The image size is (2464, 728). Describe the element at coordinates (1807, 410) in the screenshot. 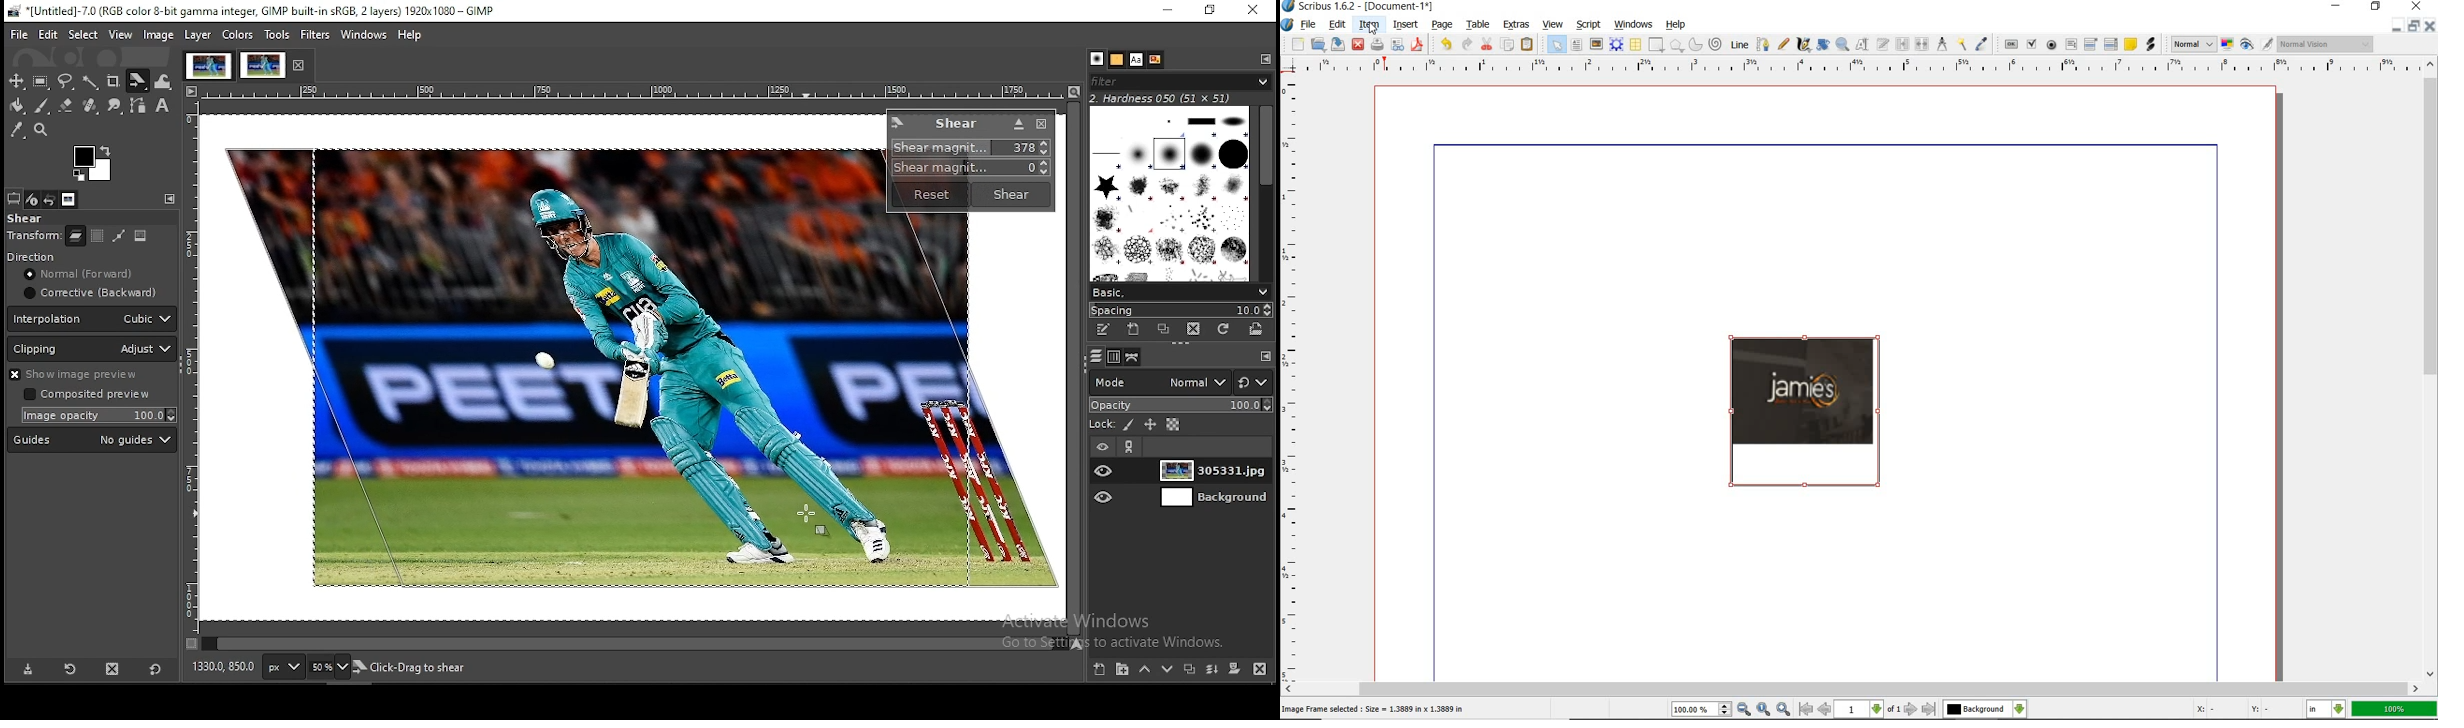

I see `Image` at that location.